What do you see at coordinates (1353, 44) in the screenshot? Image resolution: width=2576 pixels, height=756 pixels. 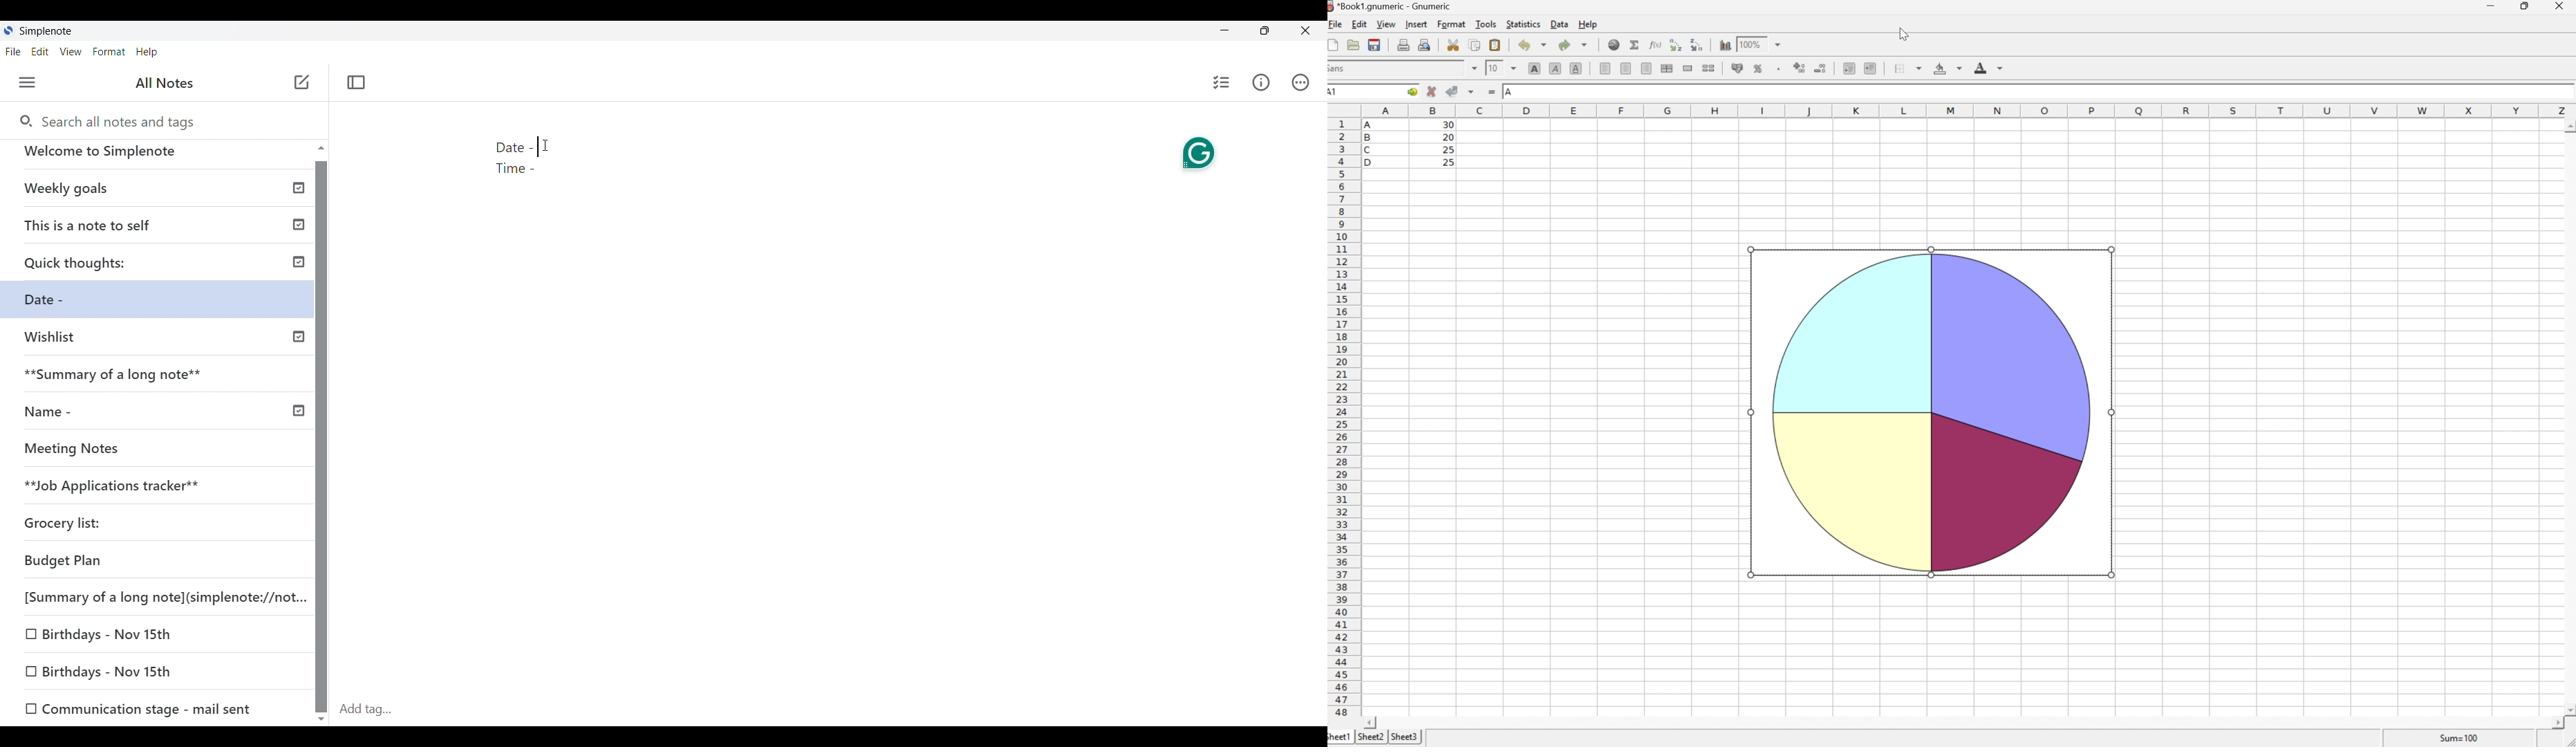 I see `Open a file` at bounding box center [1353, 44].